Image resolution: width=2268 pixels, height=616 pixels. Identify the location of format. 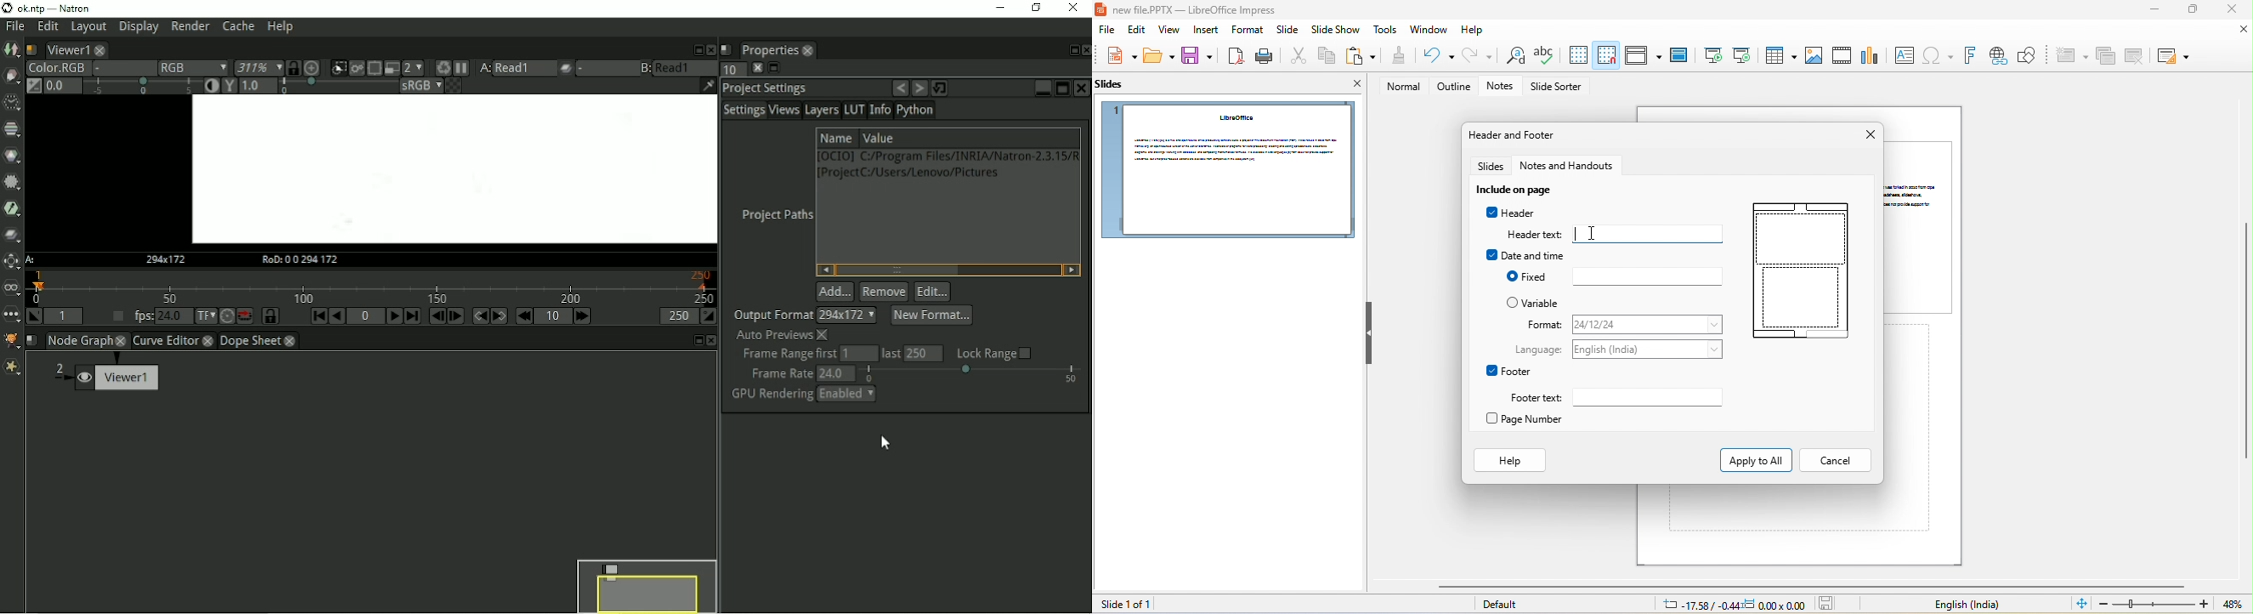
(1647, 326).